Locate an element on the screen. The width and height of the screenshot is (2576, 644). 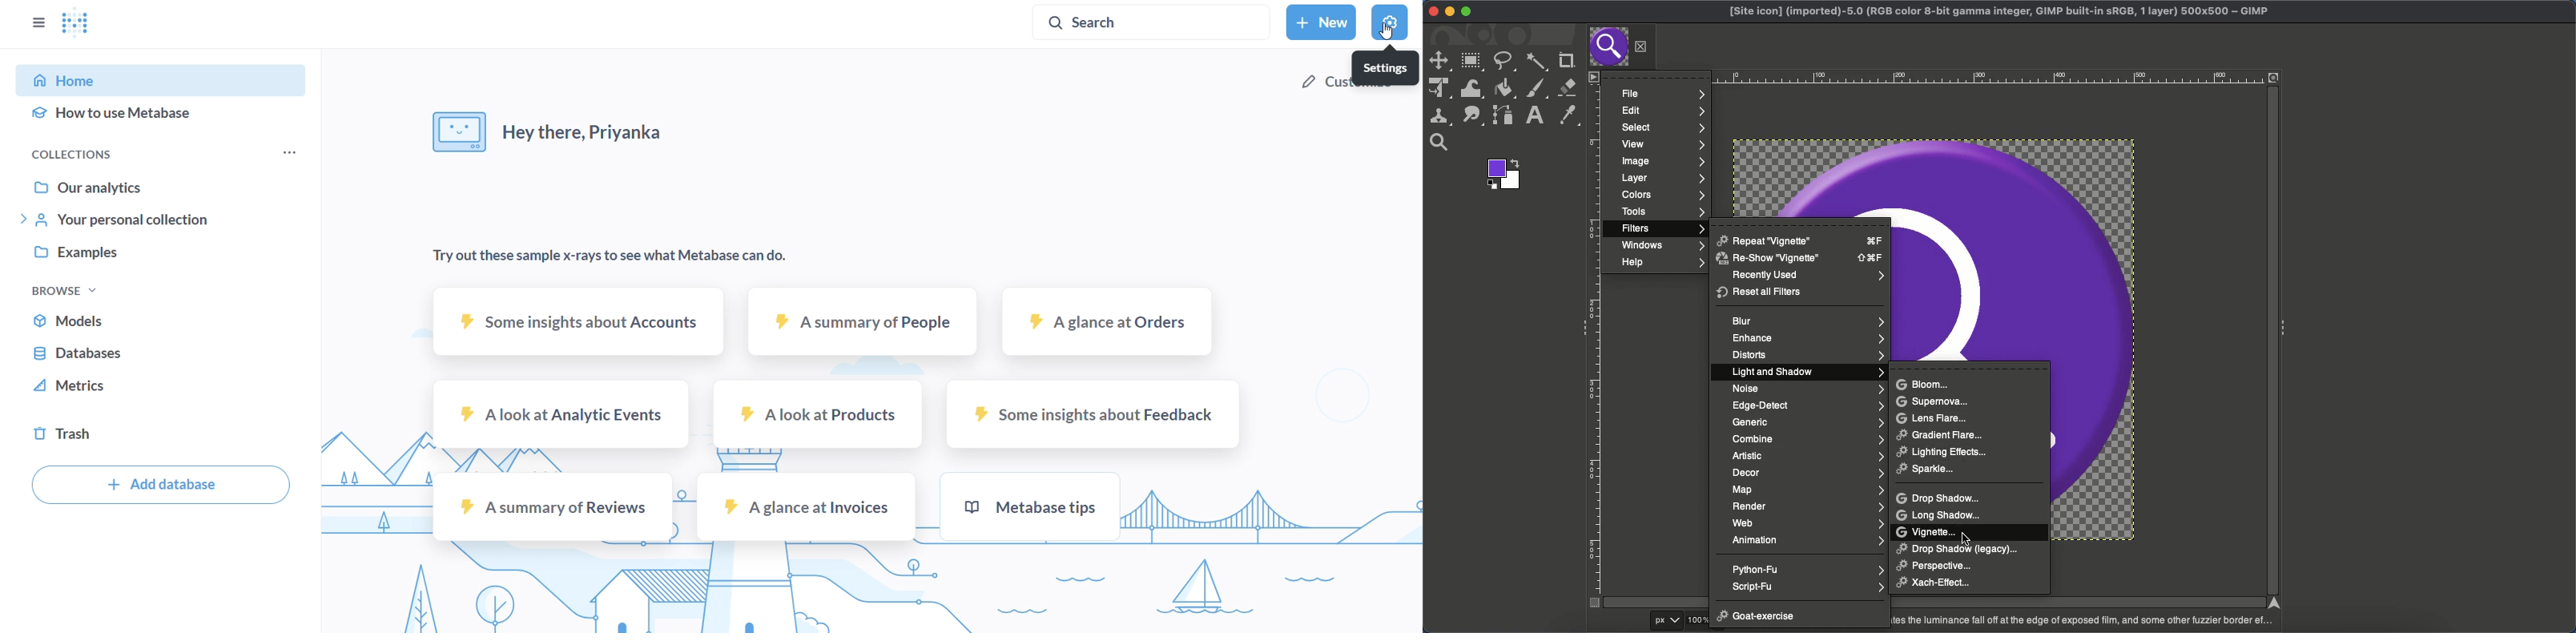
Filters is located at coordinates (1660, 228).